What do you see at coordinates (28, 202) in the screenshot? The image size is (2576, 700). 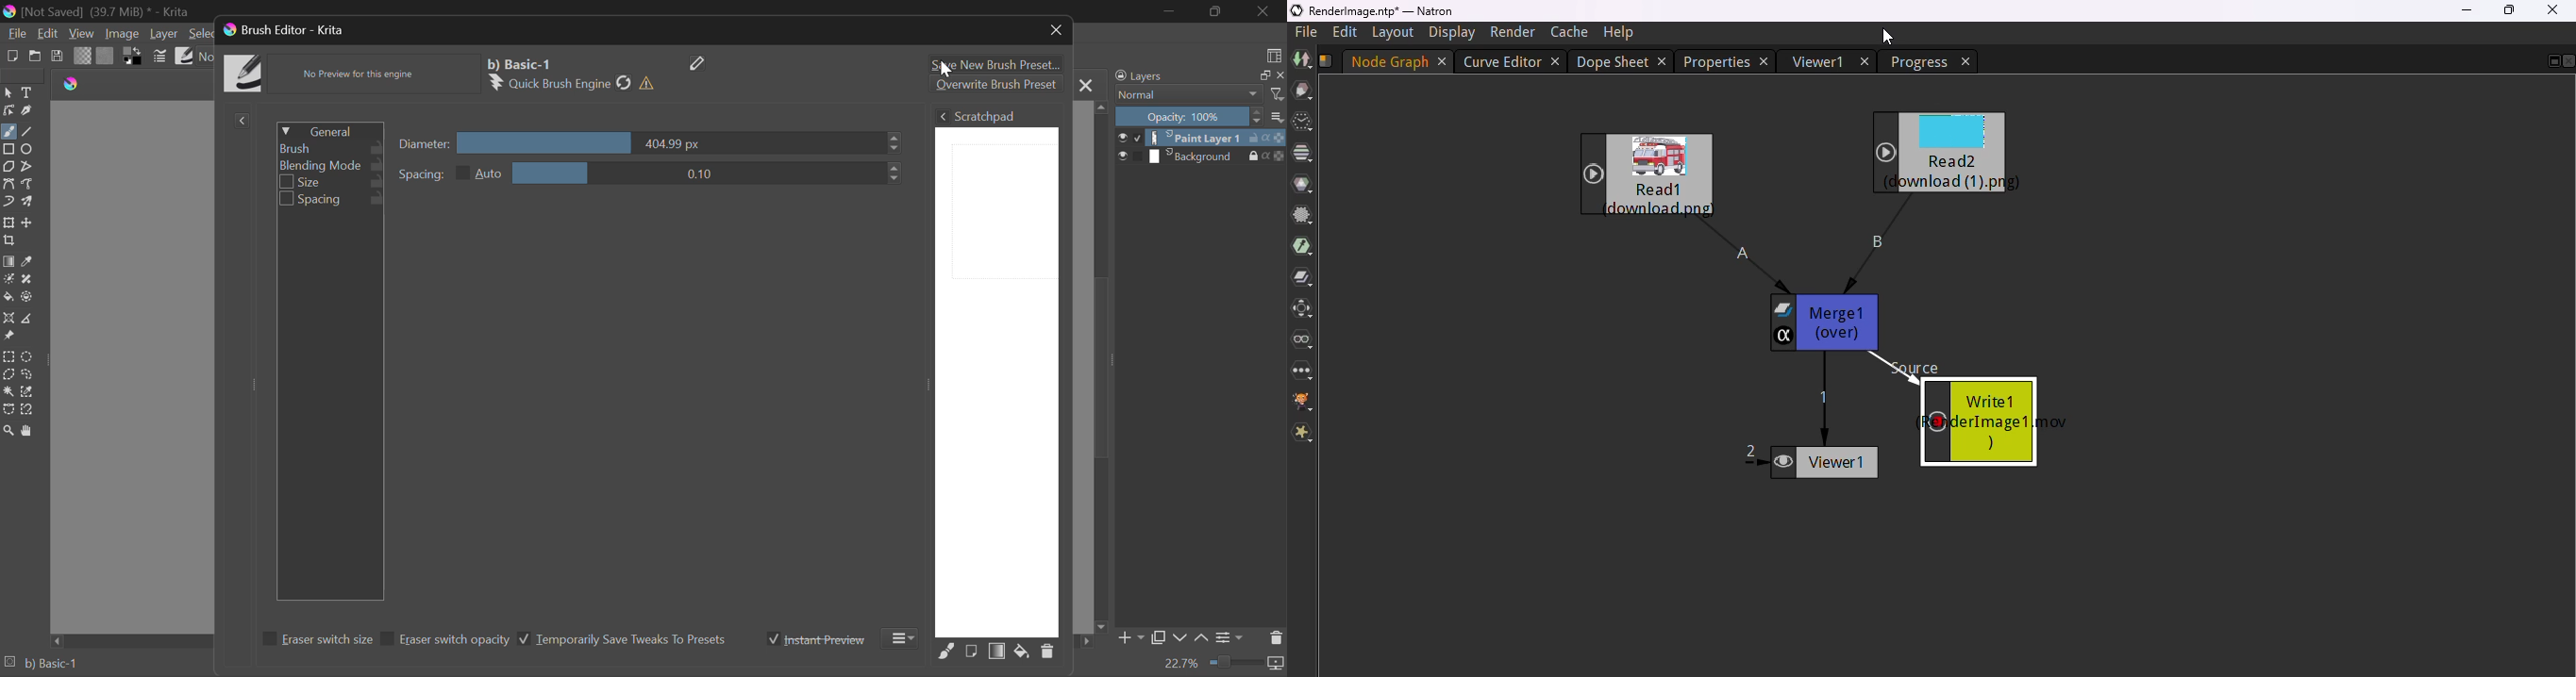 I see `Multibrush Tool` at bounding box center [28, 202].